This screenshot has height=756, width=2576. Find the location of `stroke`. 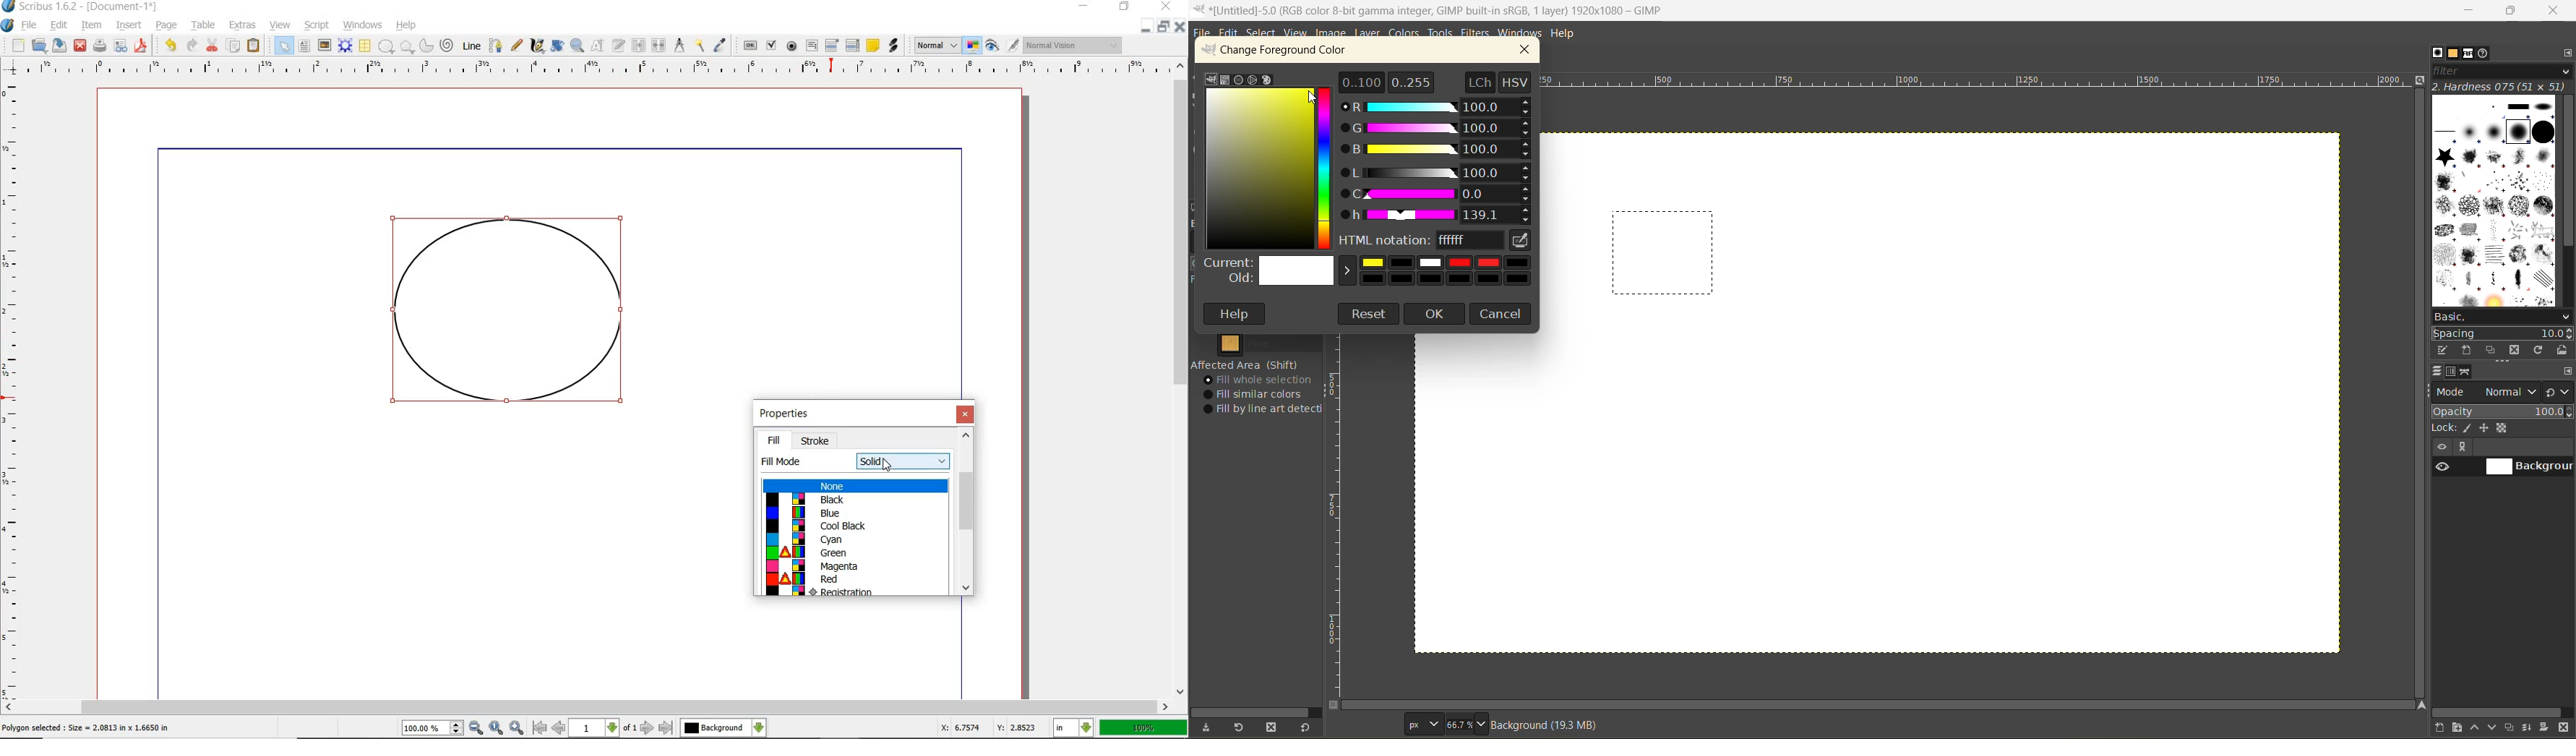

stroke is located at coordinates (817, 441).